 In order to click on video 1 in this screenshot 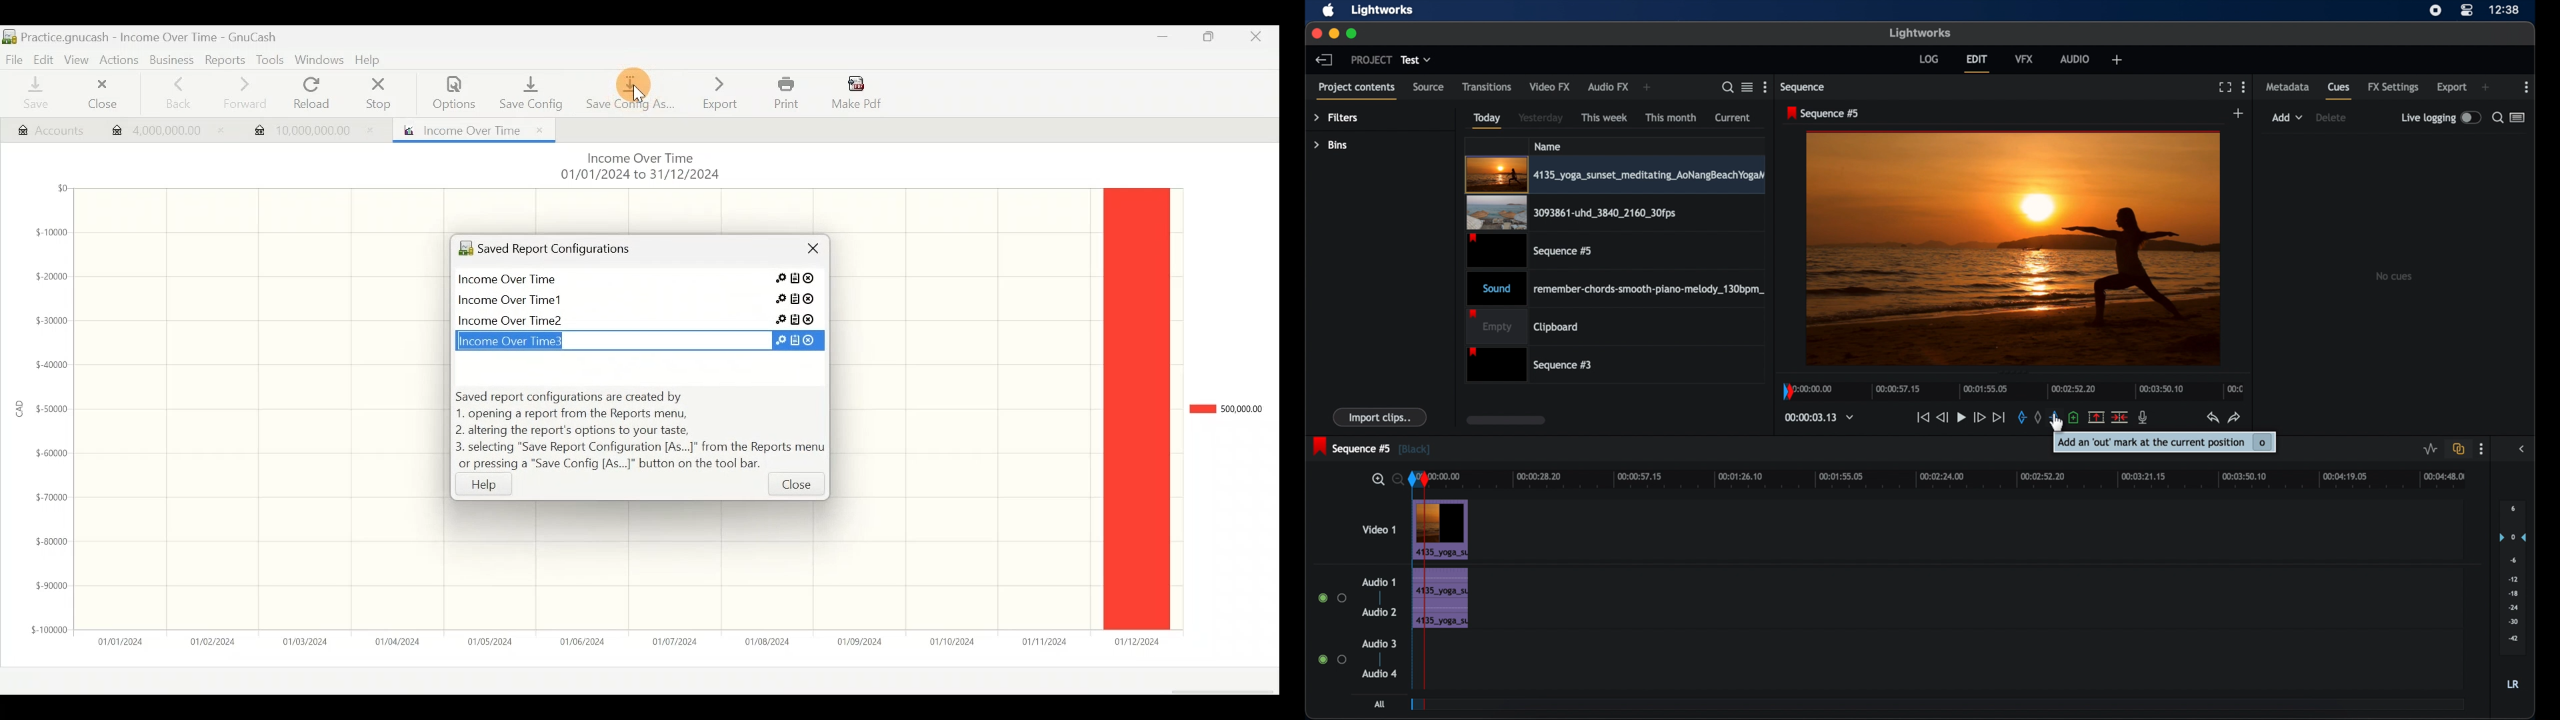, I will do `click(1380, 530)`.